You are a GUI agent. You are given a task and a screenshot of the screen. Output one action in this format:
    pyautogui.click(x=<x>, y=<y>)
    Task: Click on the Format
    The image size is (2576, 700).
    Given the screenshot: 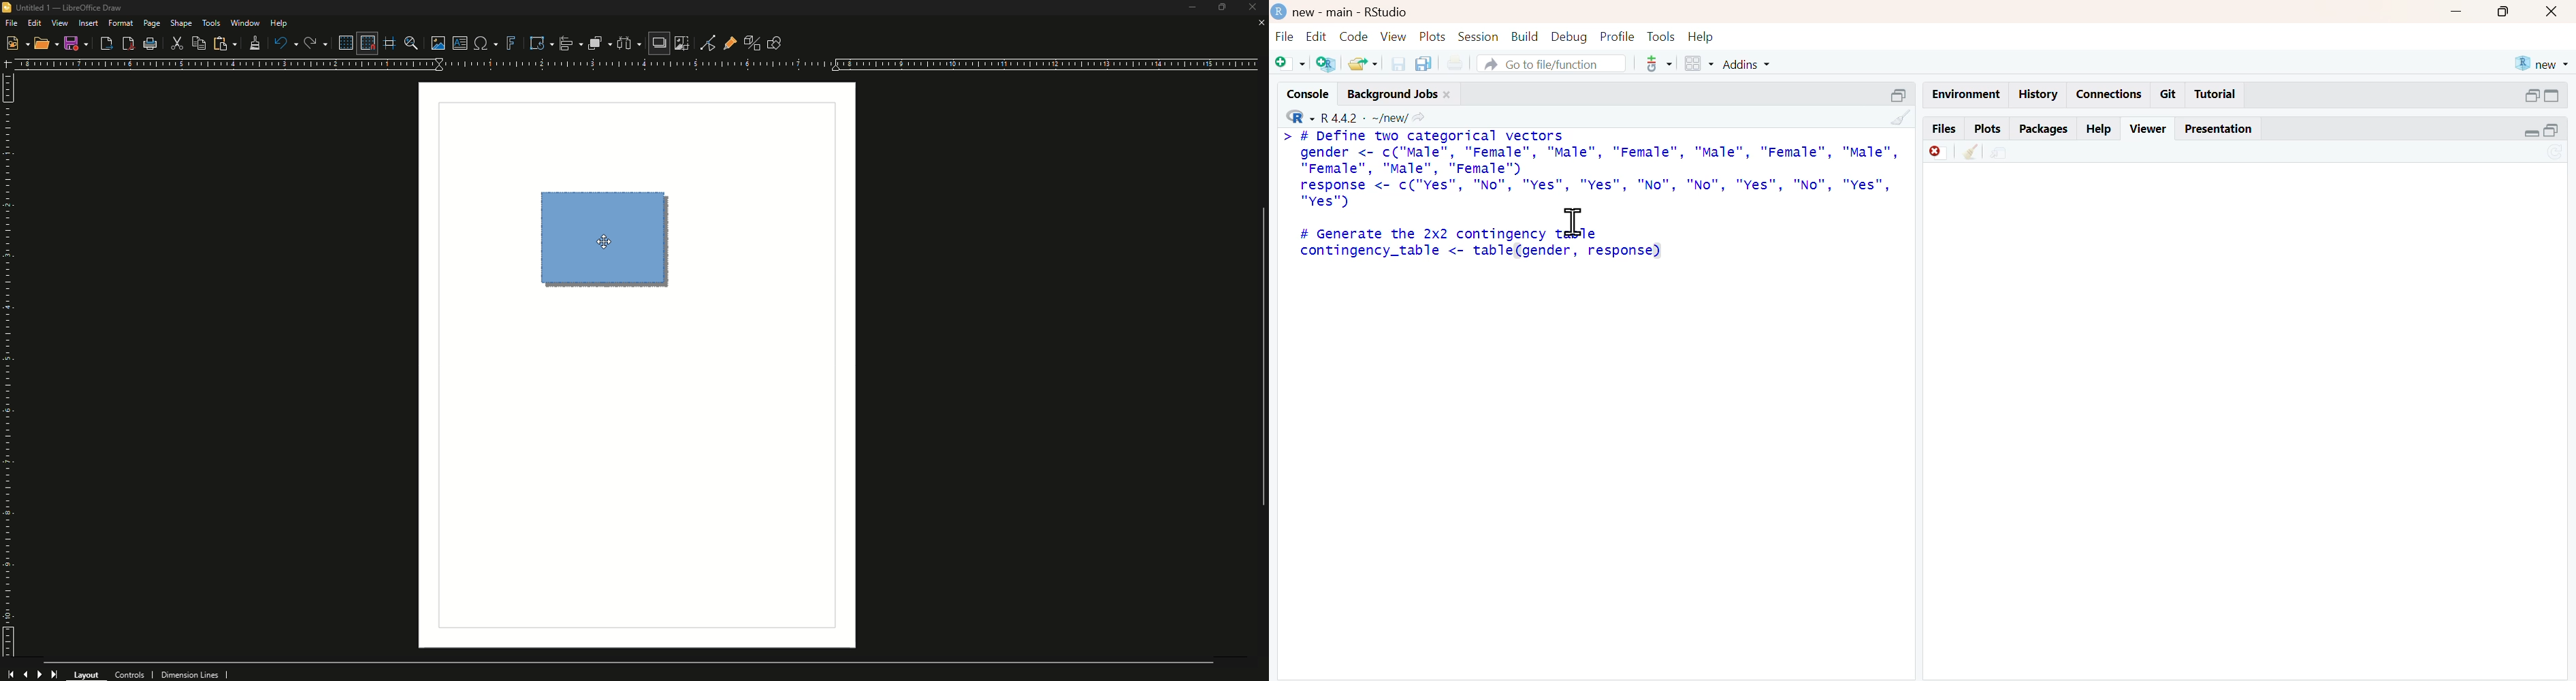 What is the action you would take?
    pyautogui.click(x=121, y=23)
    